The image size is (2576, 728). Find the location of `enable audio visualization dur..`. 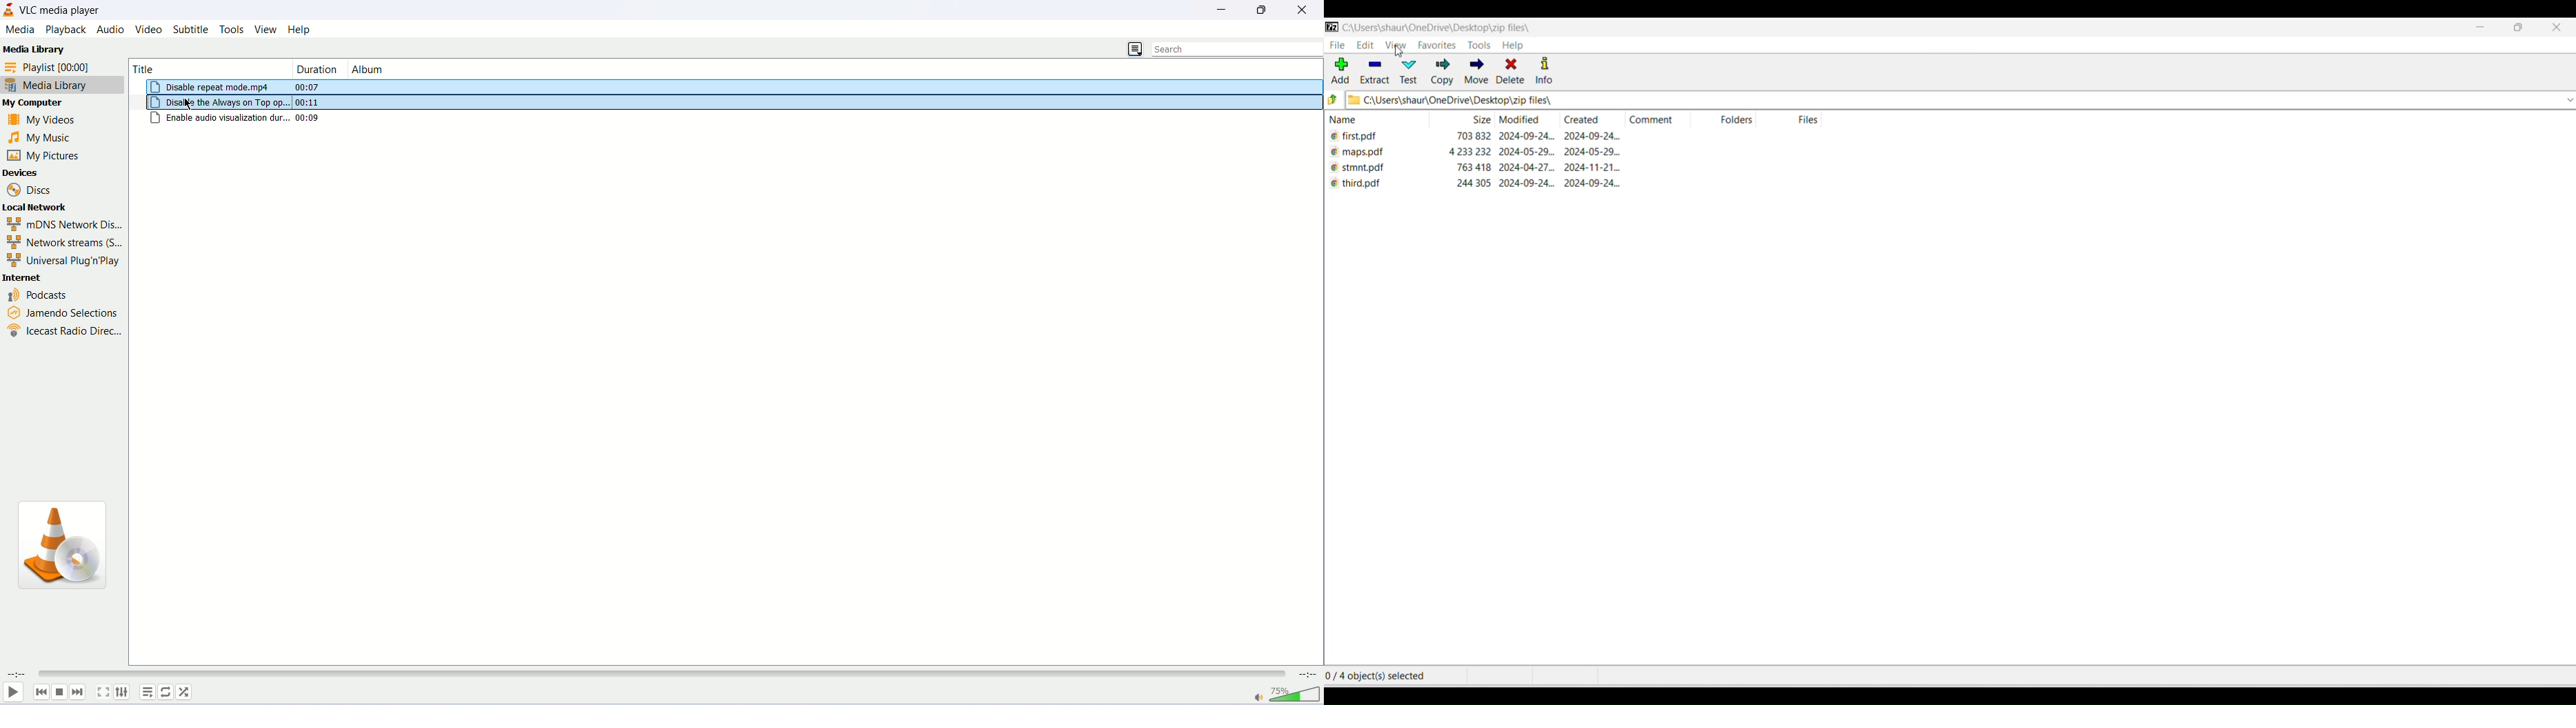

enable audio visualization dur.. is located at coordinates (220, 117).